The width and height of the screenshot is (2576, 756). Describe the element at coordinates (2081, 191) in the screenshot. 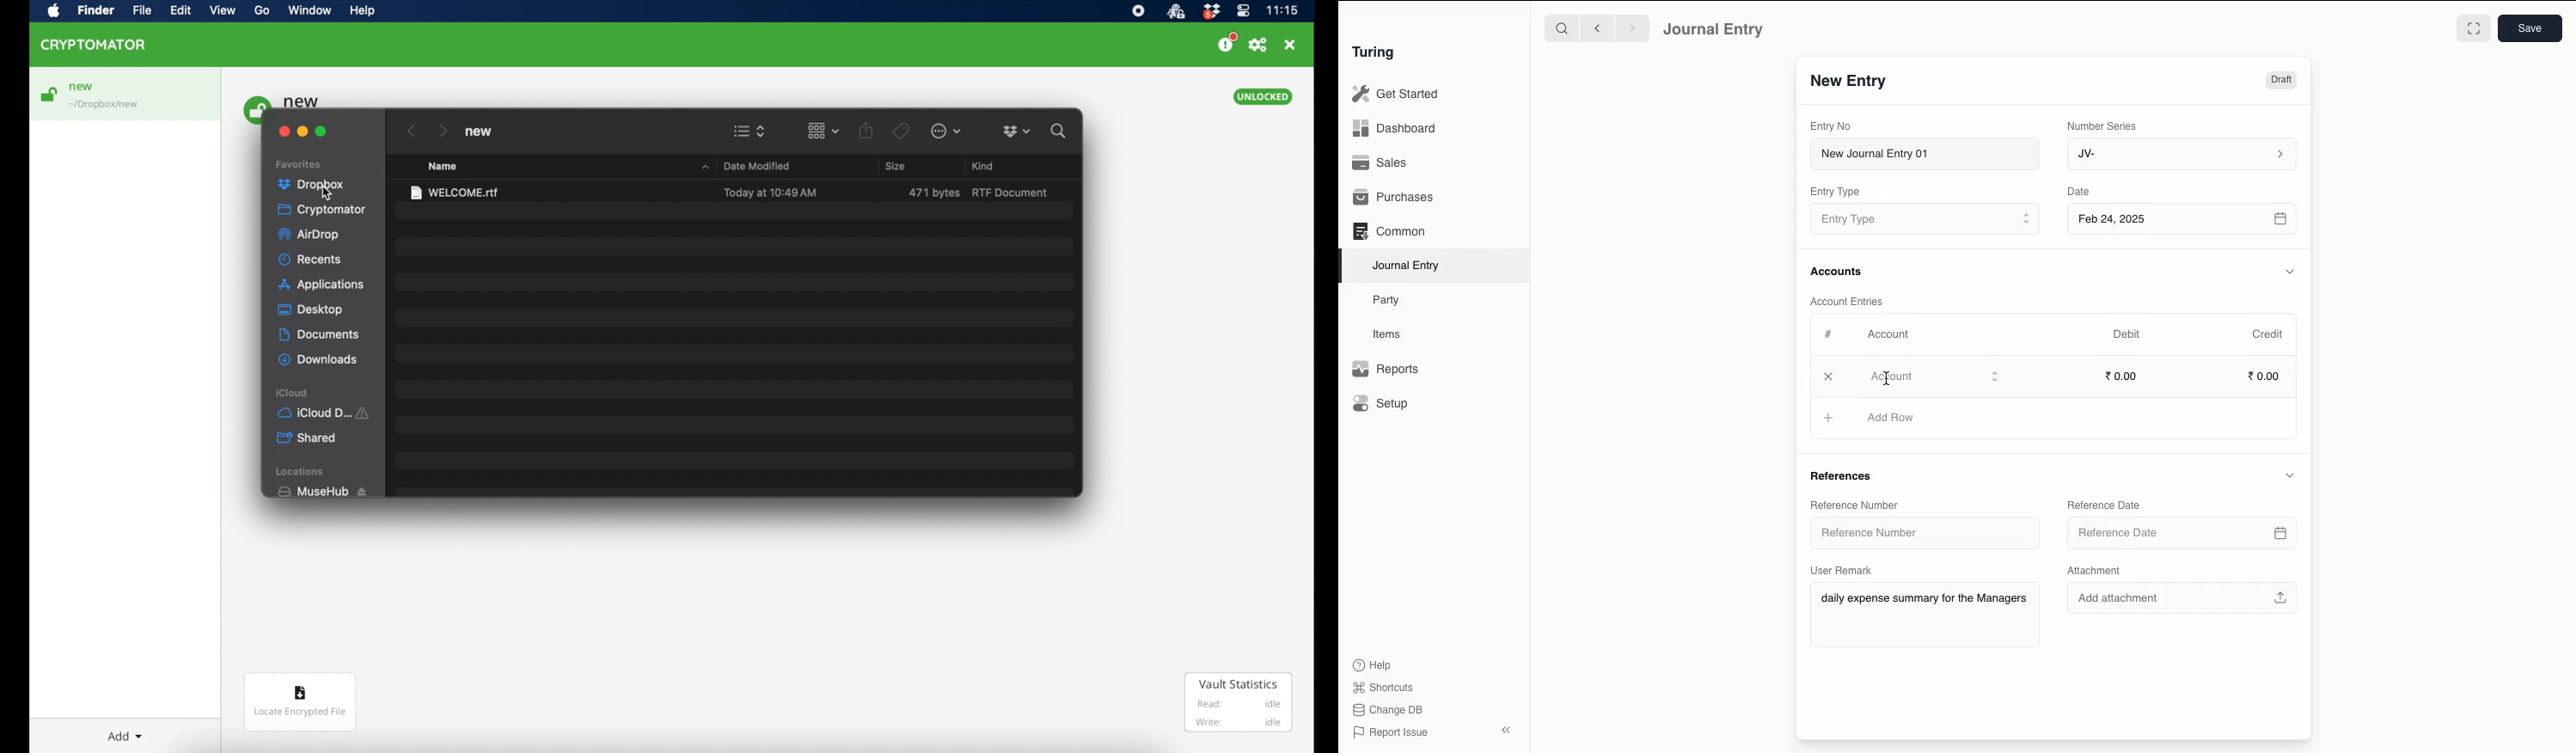

I see `Date` at that location.